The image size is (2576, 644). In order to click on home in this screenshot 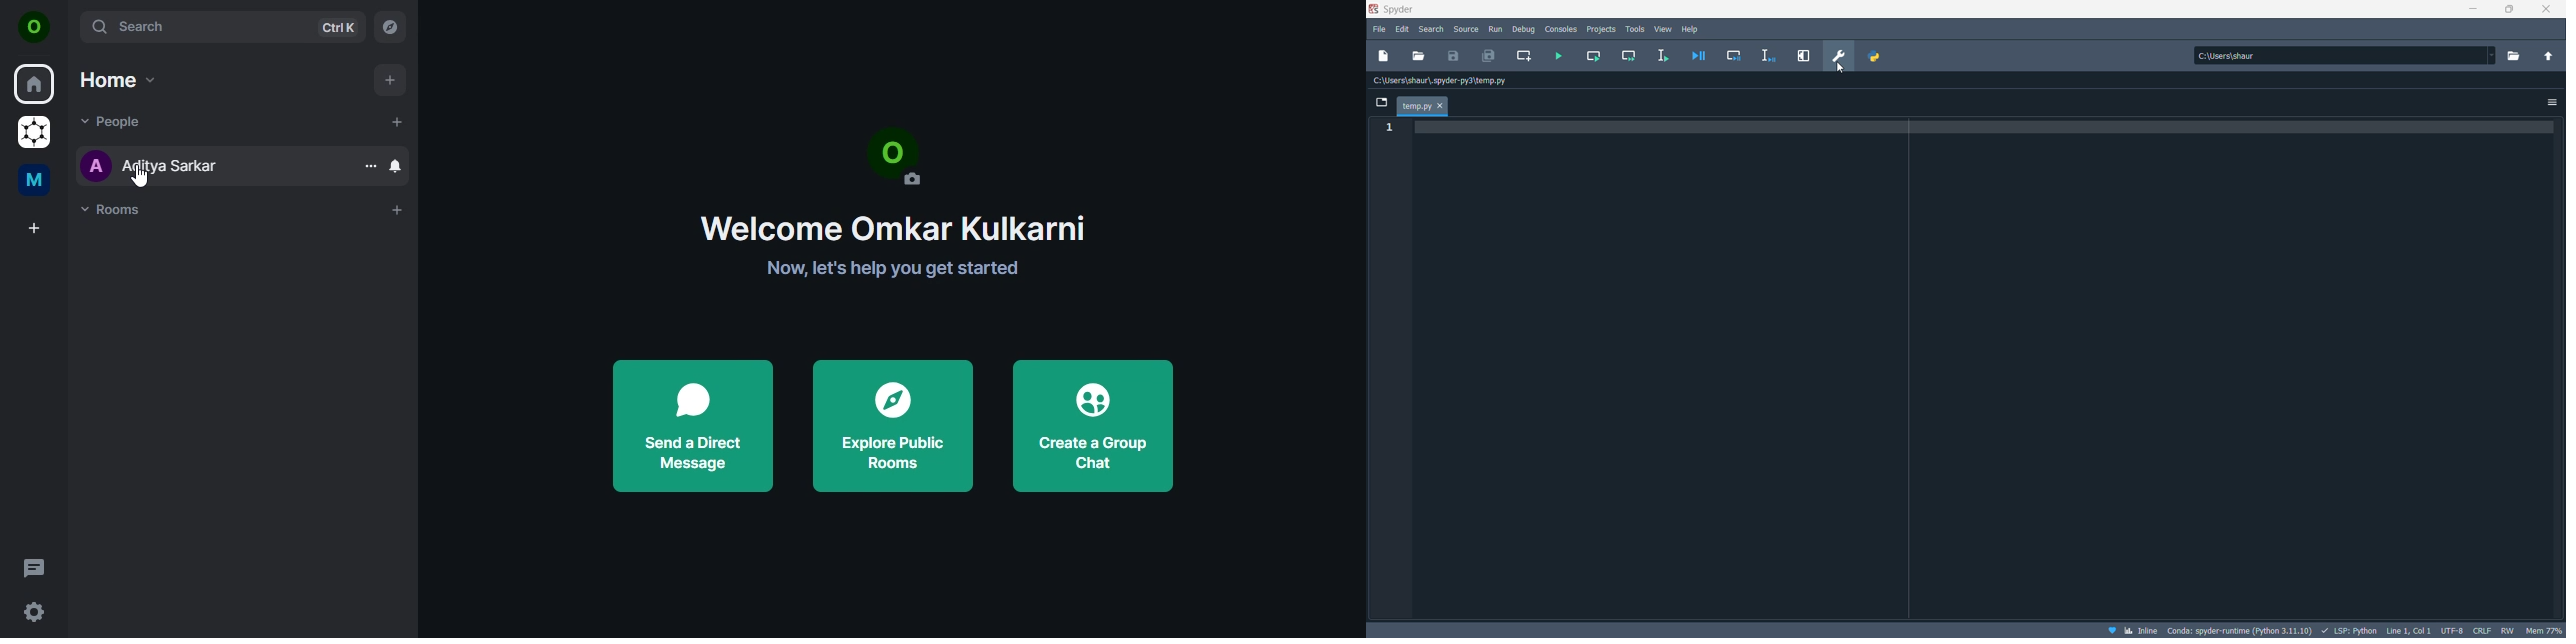, I will do `click(116, 79)`.